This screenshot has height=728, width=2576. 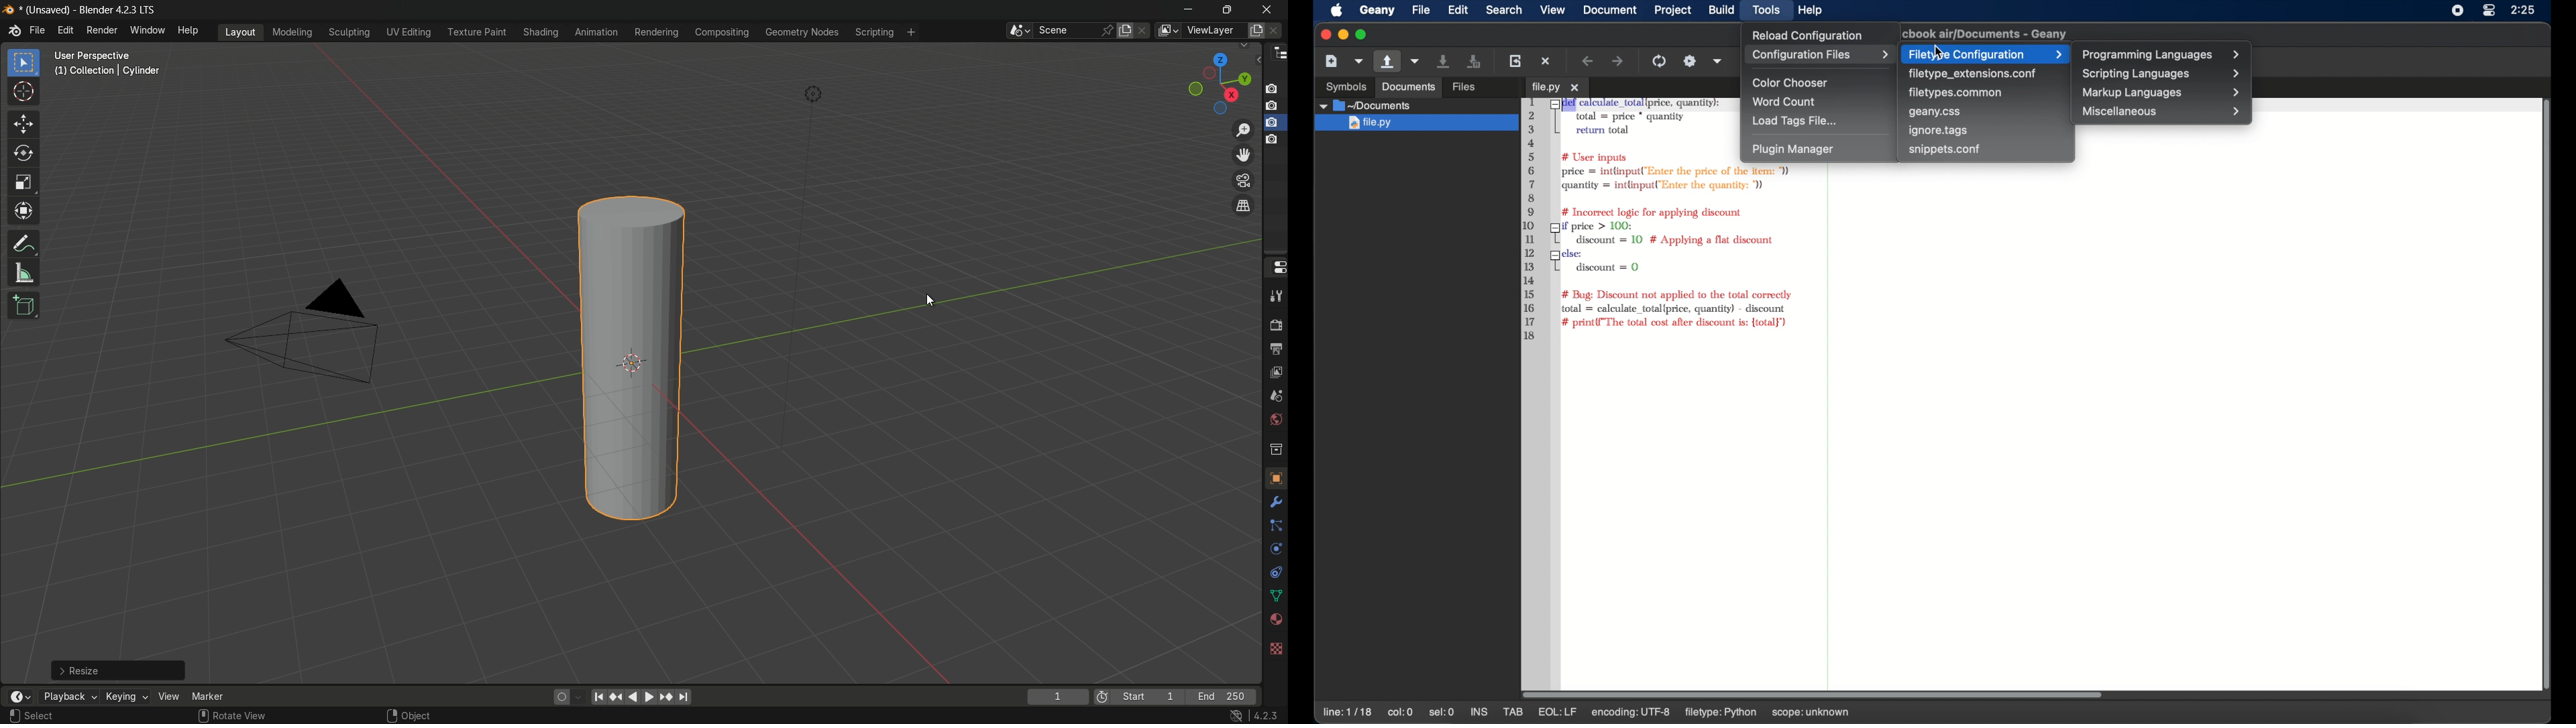 I want to click on mod, so click(x=1551, y=712).